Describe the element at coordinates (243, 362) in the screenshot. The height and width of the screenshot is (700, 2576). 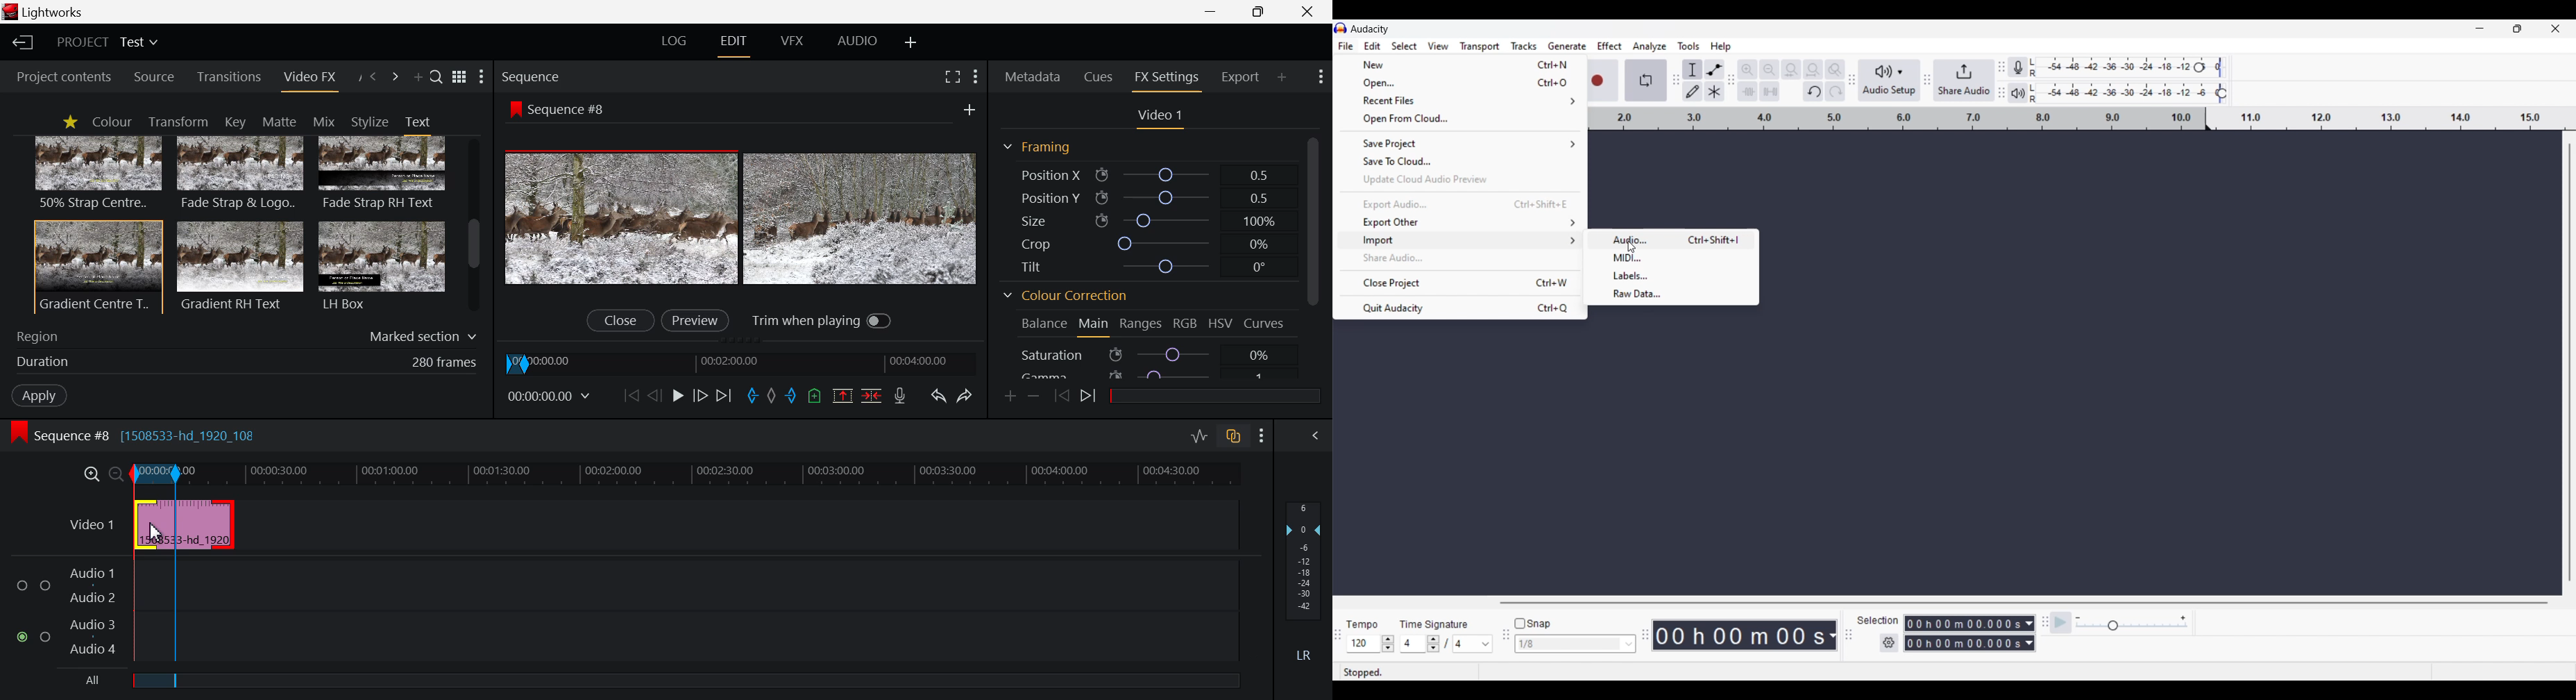
I see `Duration` at that location.